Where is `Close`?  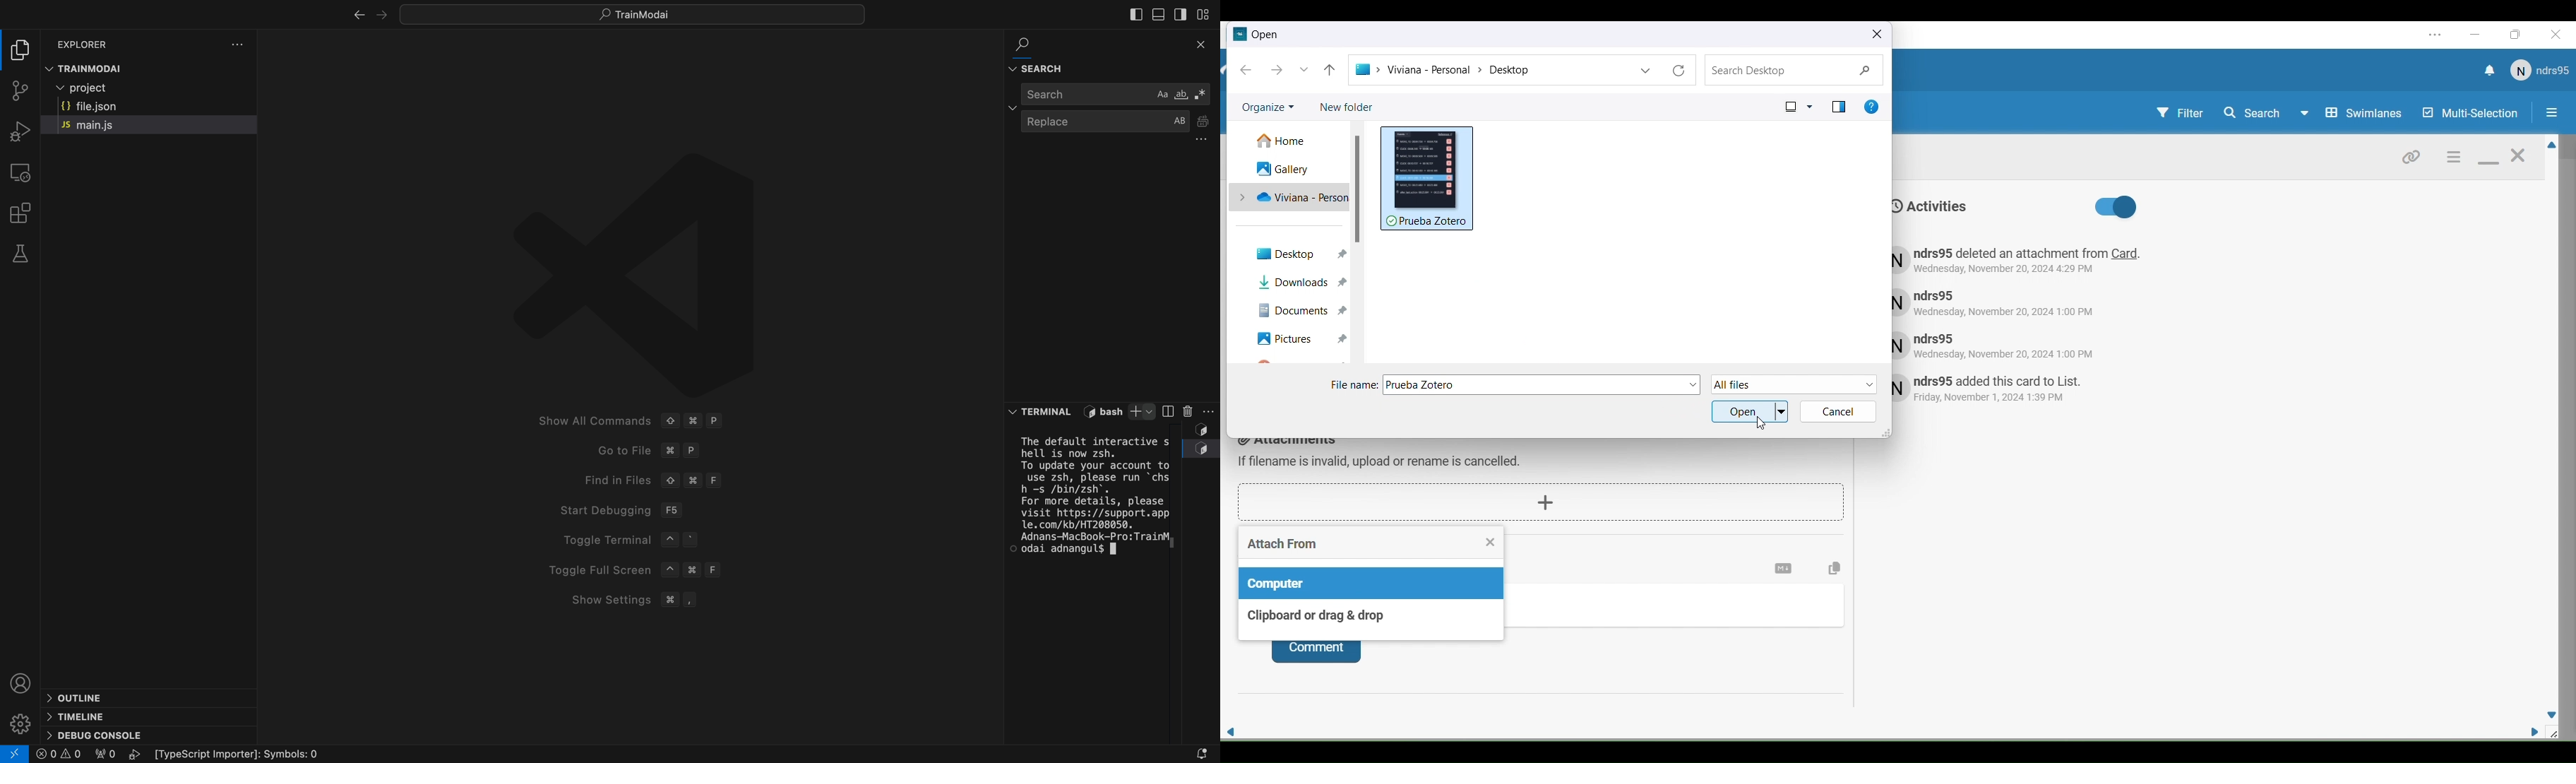 Close is located at coordinates (2518, 160).